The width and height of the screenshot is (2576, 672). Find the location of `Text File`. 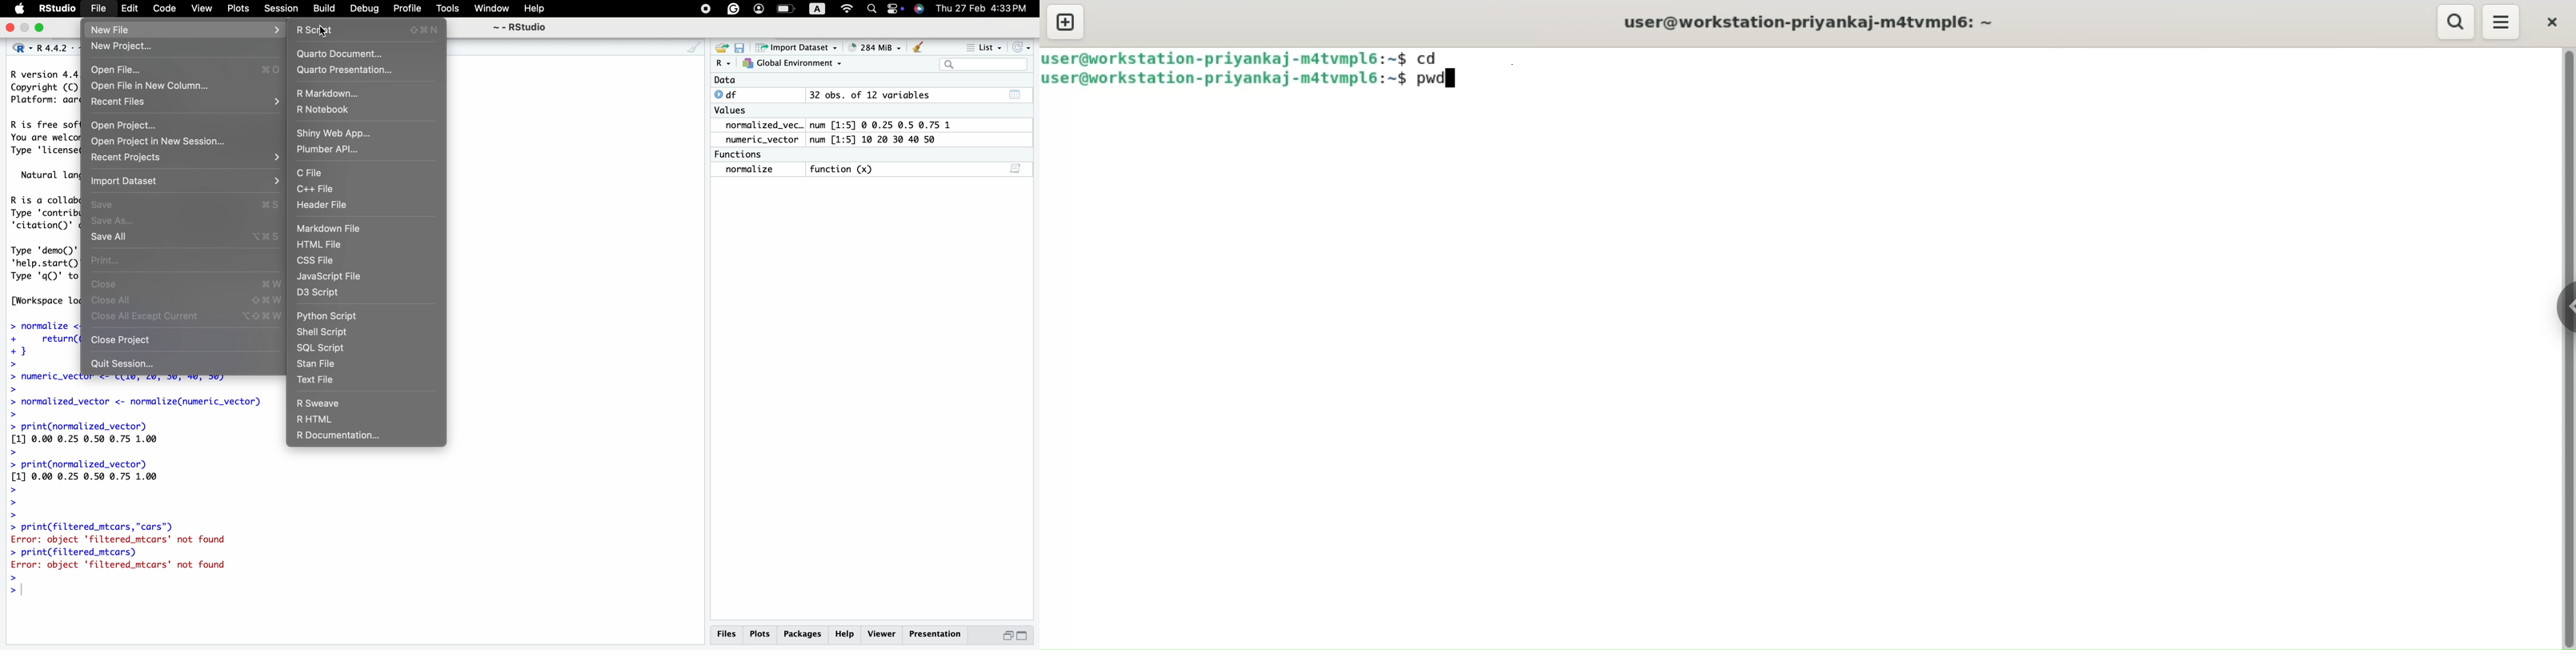

Text File is located at coordinates (318, 379).